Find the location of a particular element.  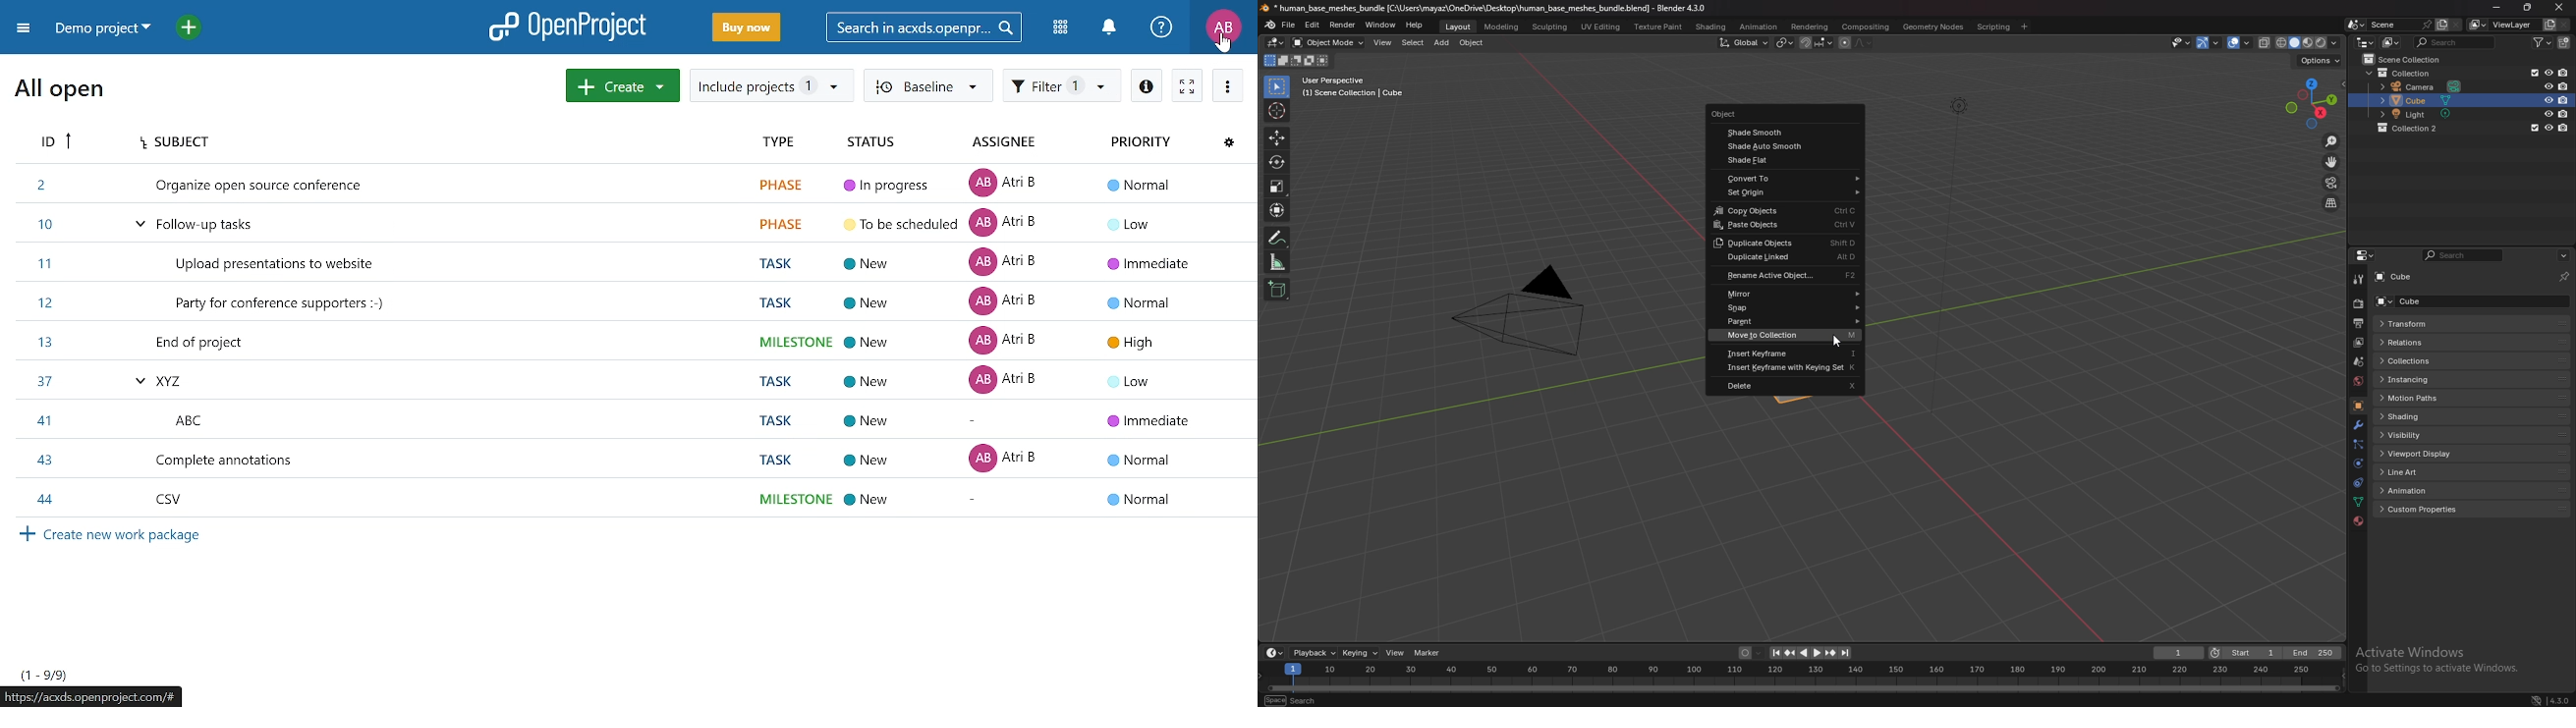

Create is located at coordinates (623, 85).